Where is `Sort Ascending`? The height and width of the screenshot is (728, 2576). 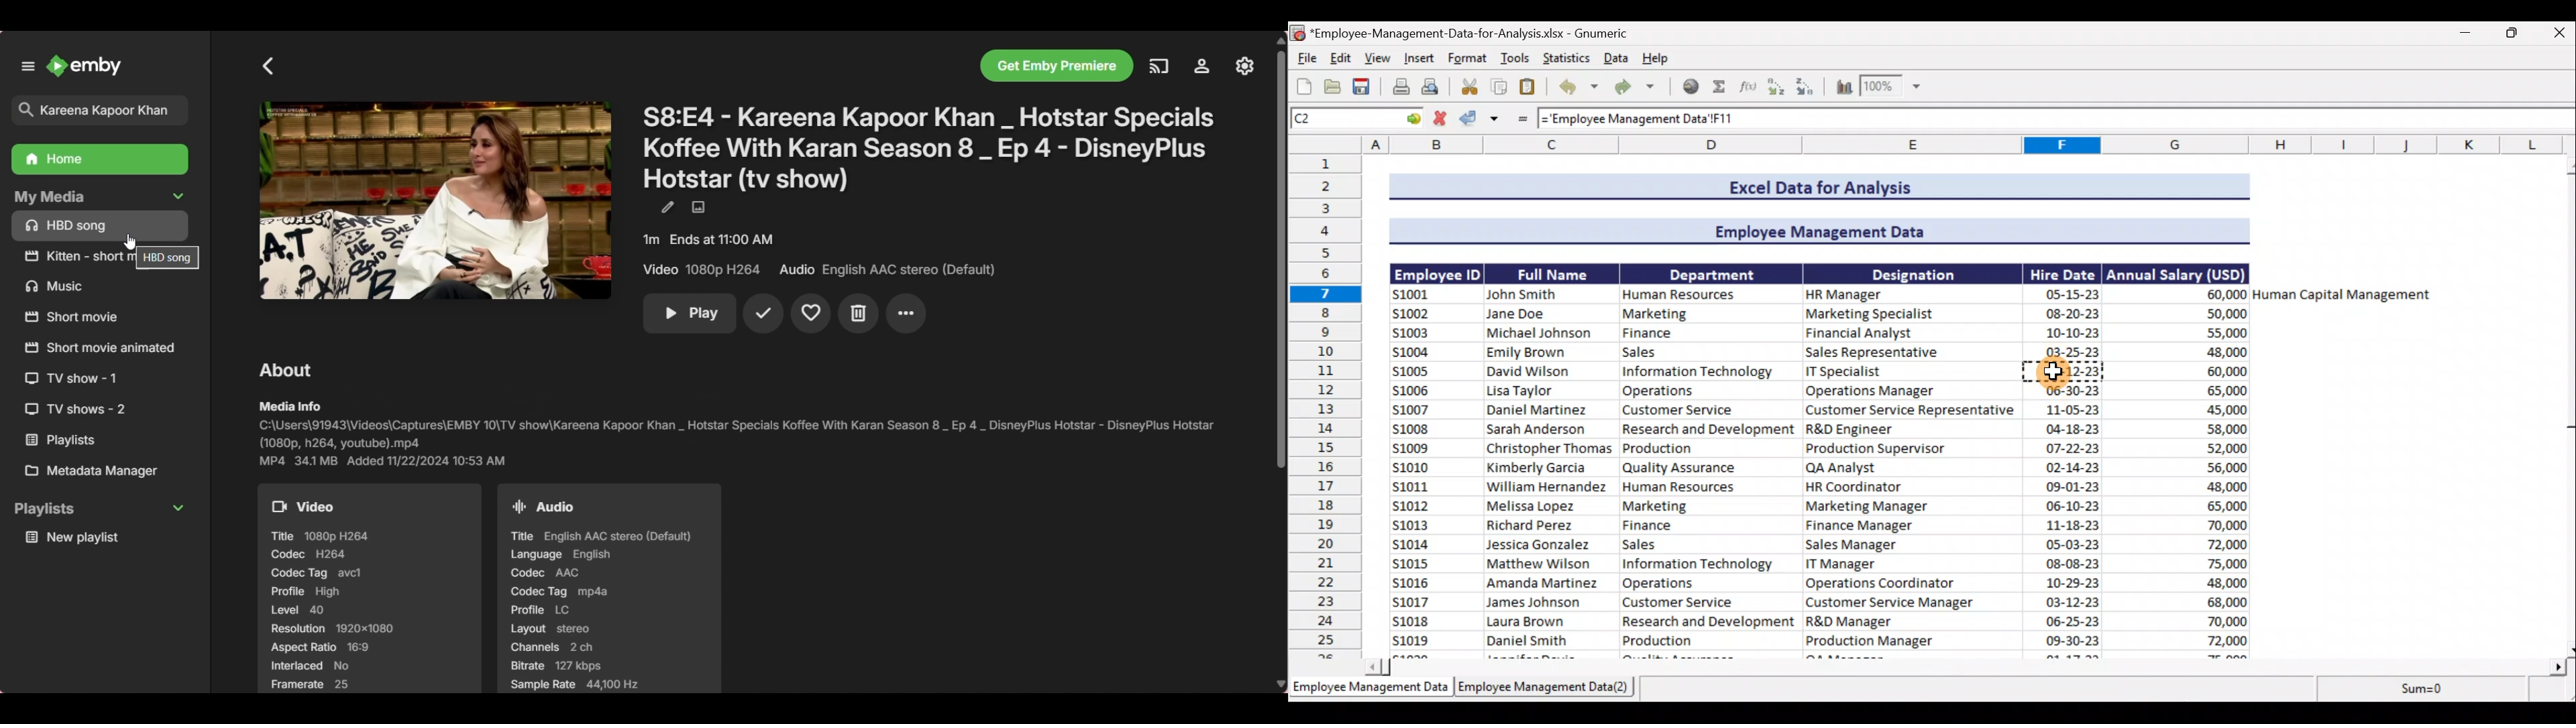 Sort Ascending is located at coordinates (1778, 87).